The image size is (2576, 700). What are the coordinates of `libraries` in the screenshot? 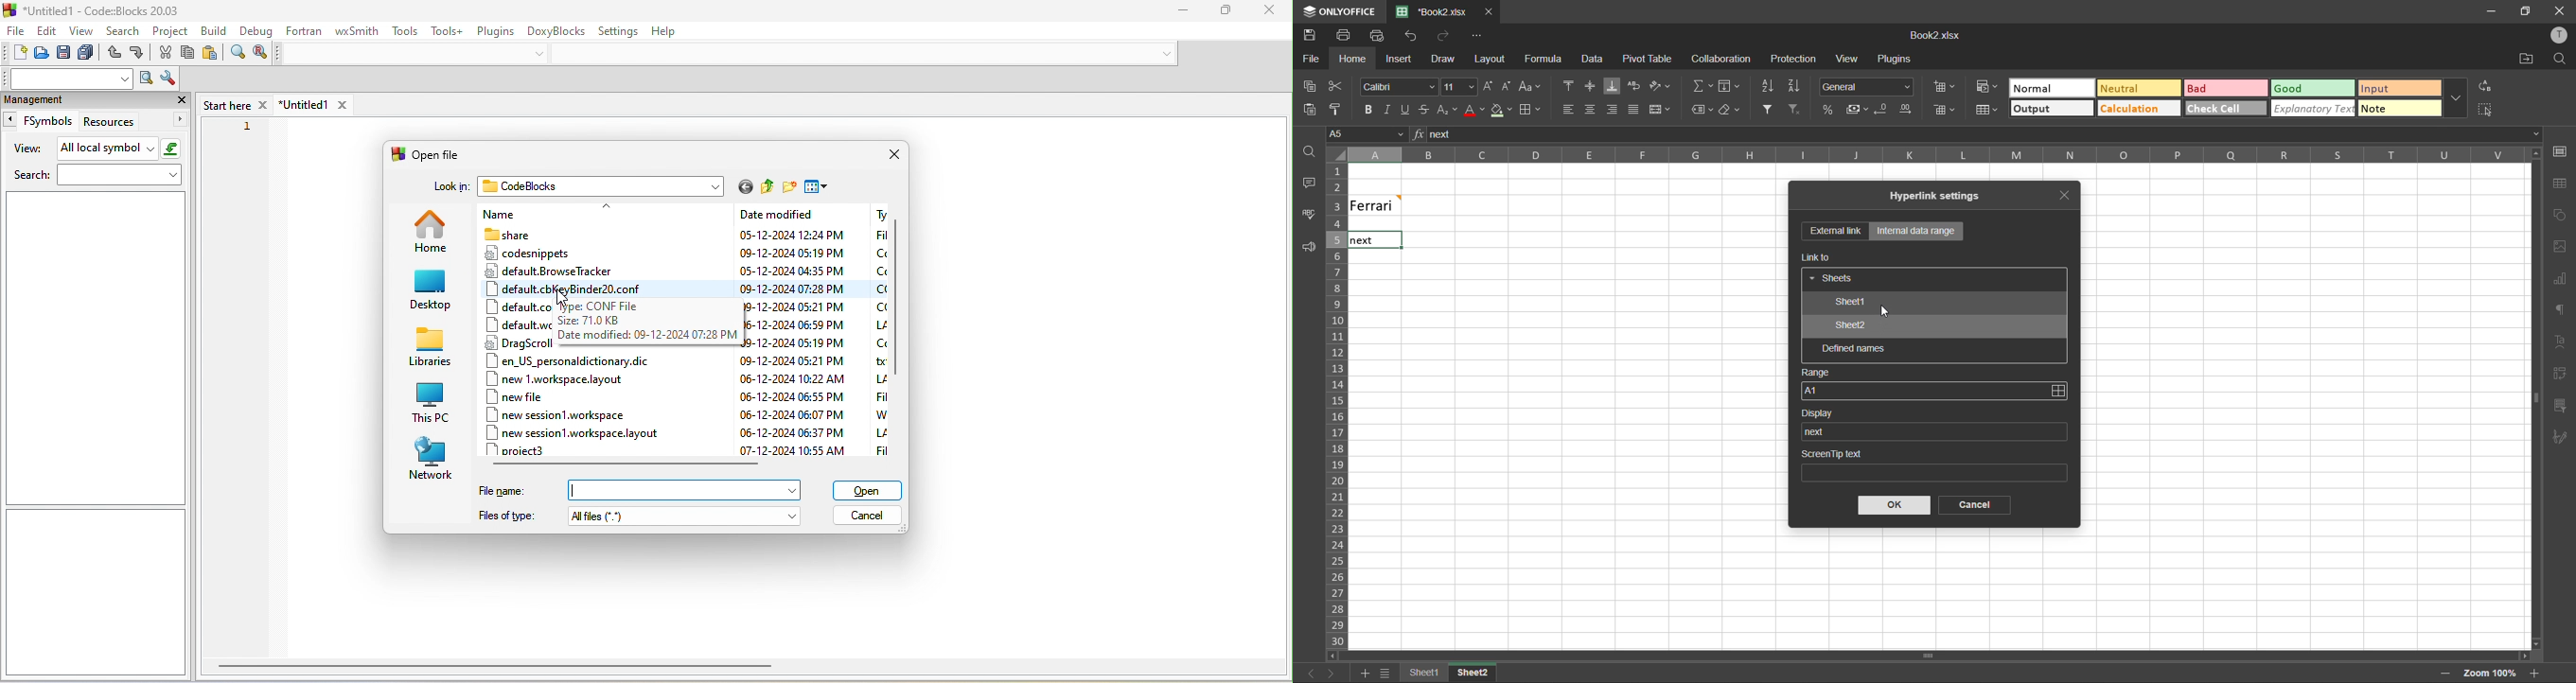 It's located at (429, 352).